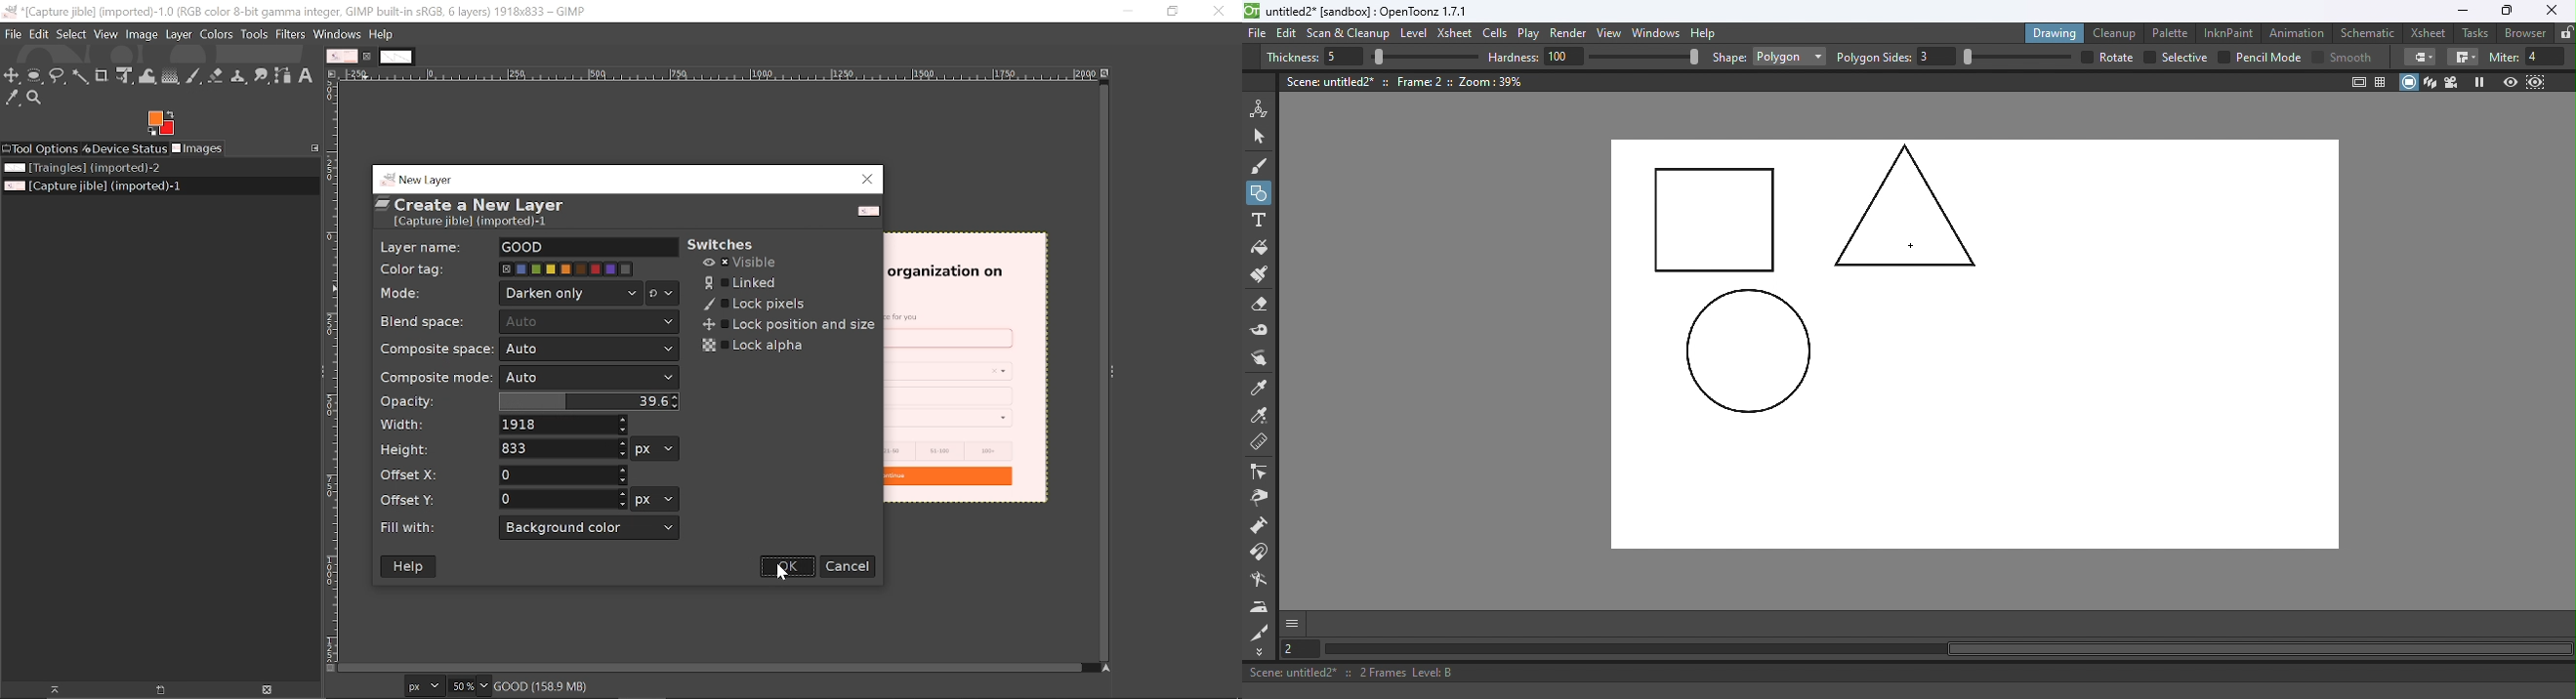 The image size is (2576, 700). Describe the element at coordinates (2118, 57) in the screenshot. I see `over all` at that location.